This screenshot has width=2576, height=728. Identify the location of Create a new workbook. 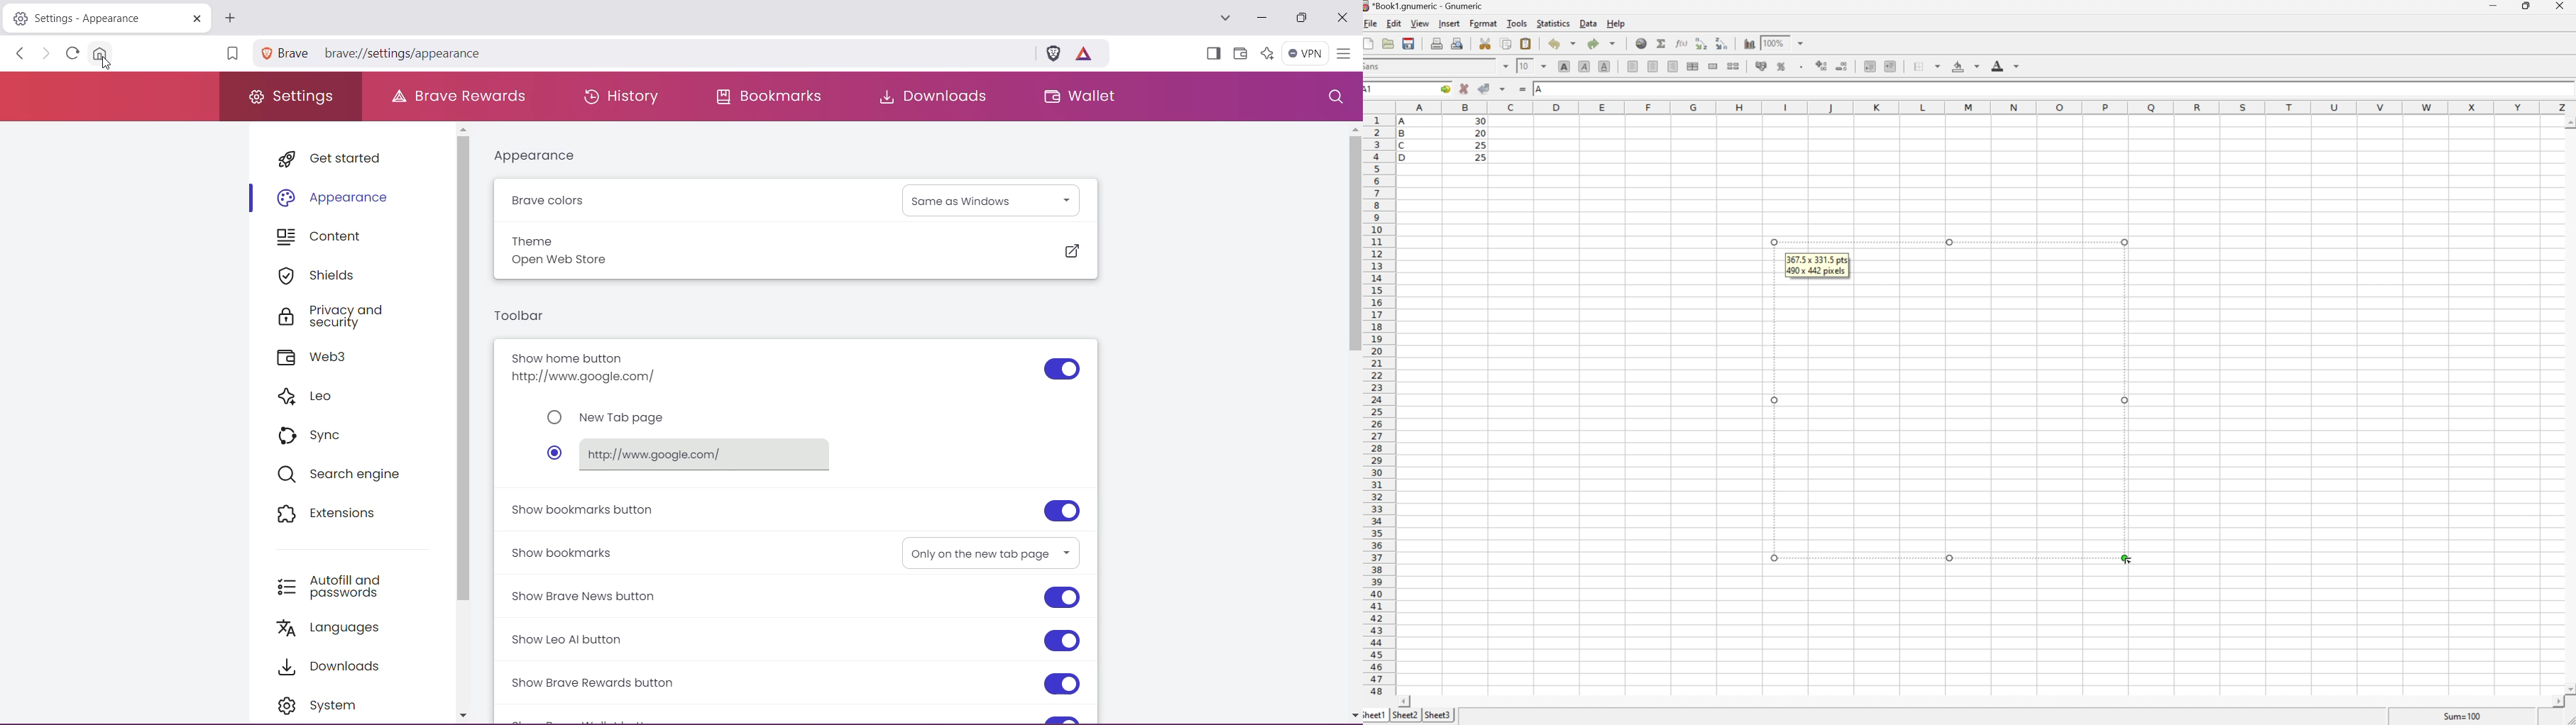
(1371, 43).